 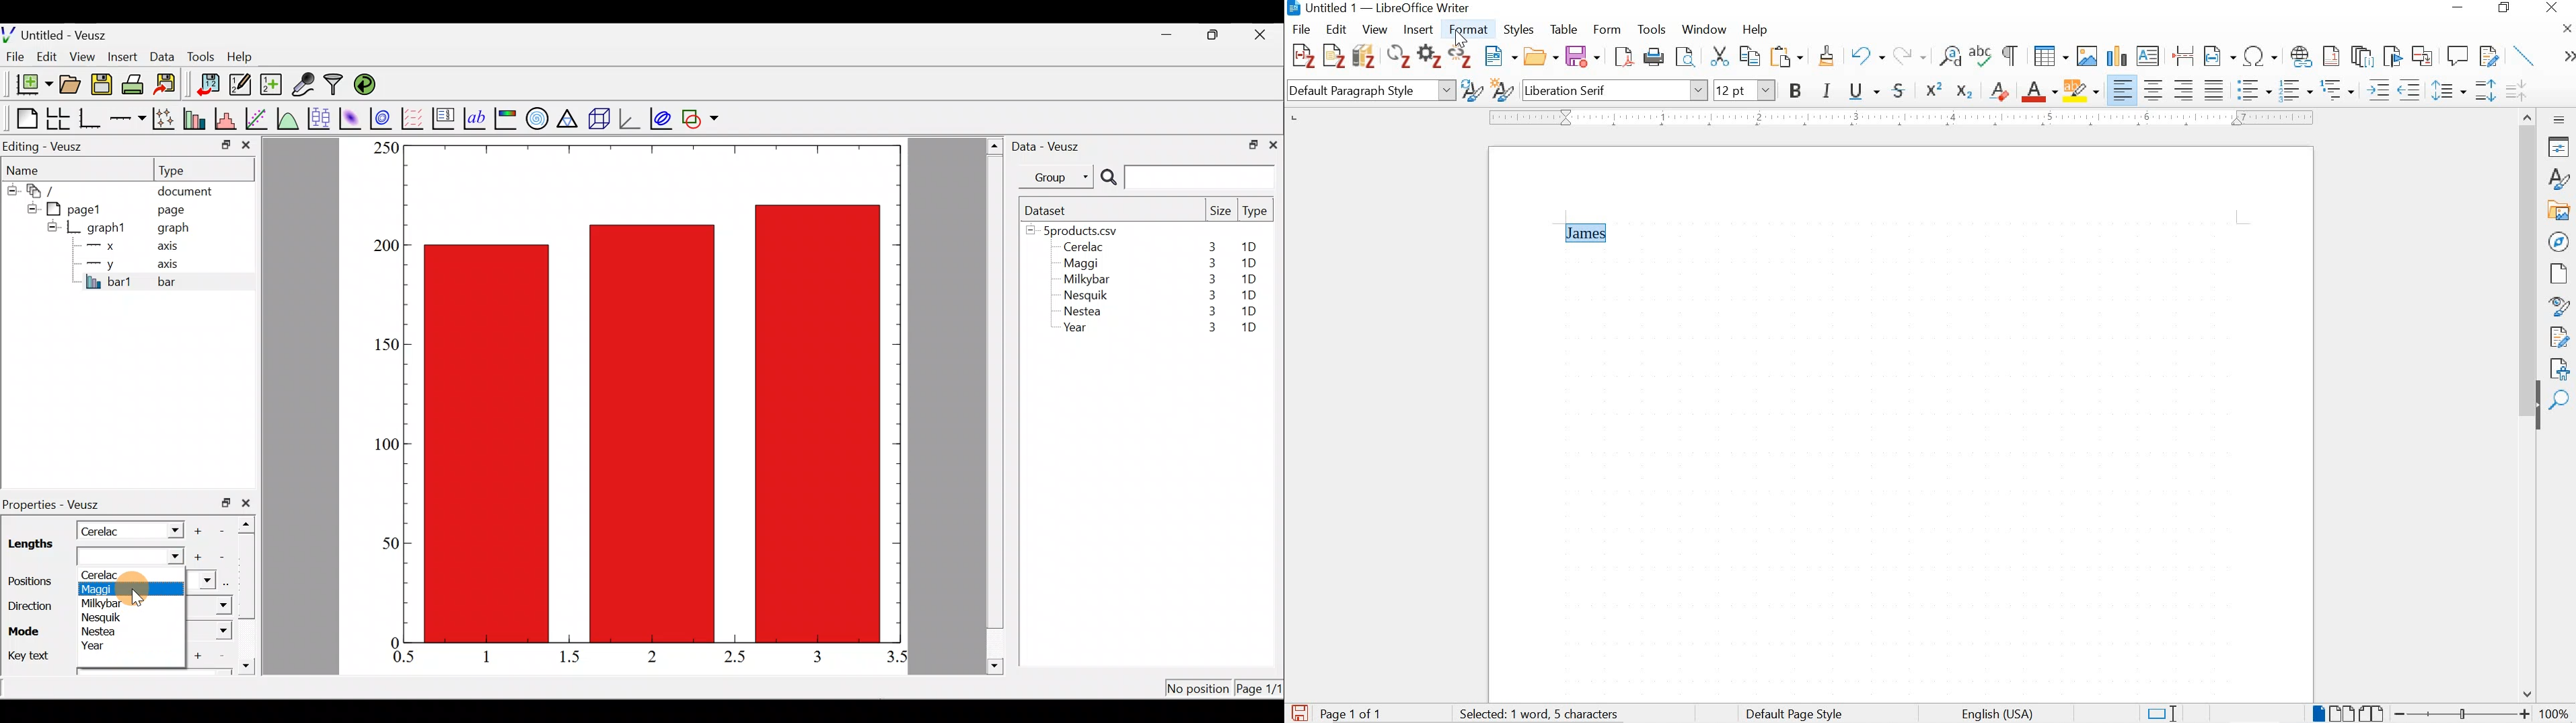 What do you see at coordinates (1902, 90) in the screenshot?
I see `strikethrough` at bounding box center [1902, 90].